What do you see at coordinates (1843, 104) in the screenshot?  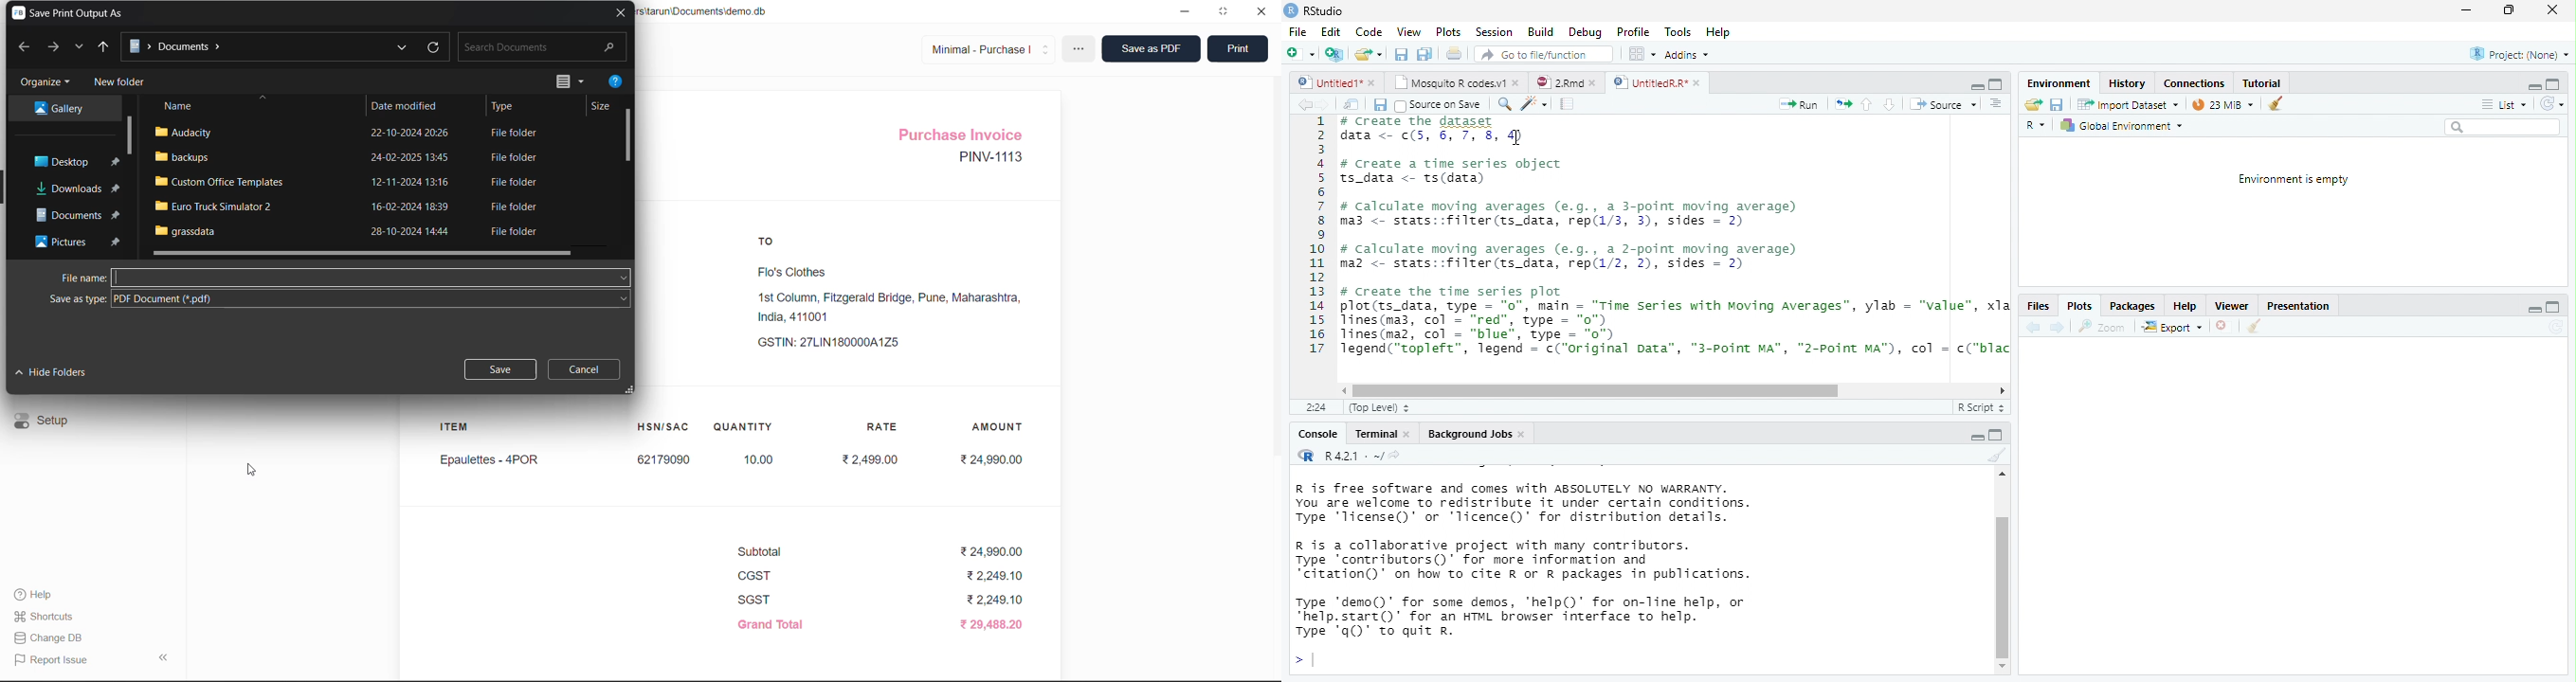 I see `re-run the previous code` at bounding box center [1843, 104].